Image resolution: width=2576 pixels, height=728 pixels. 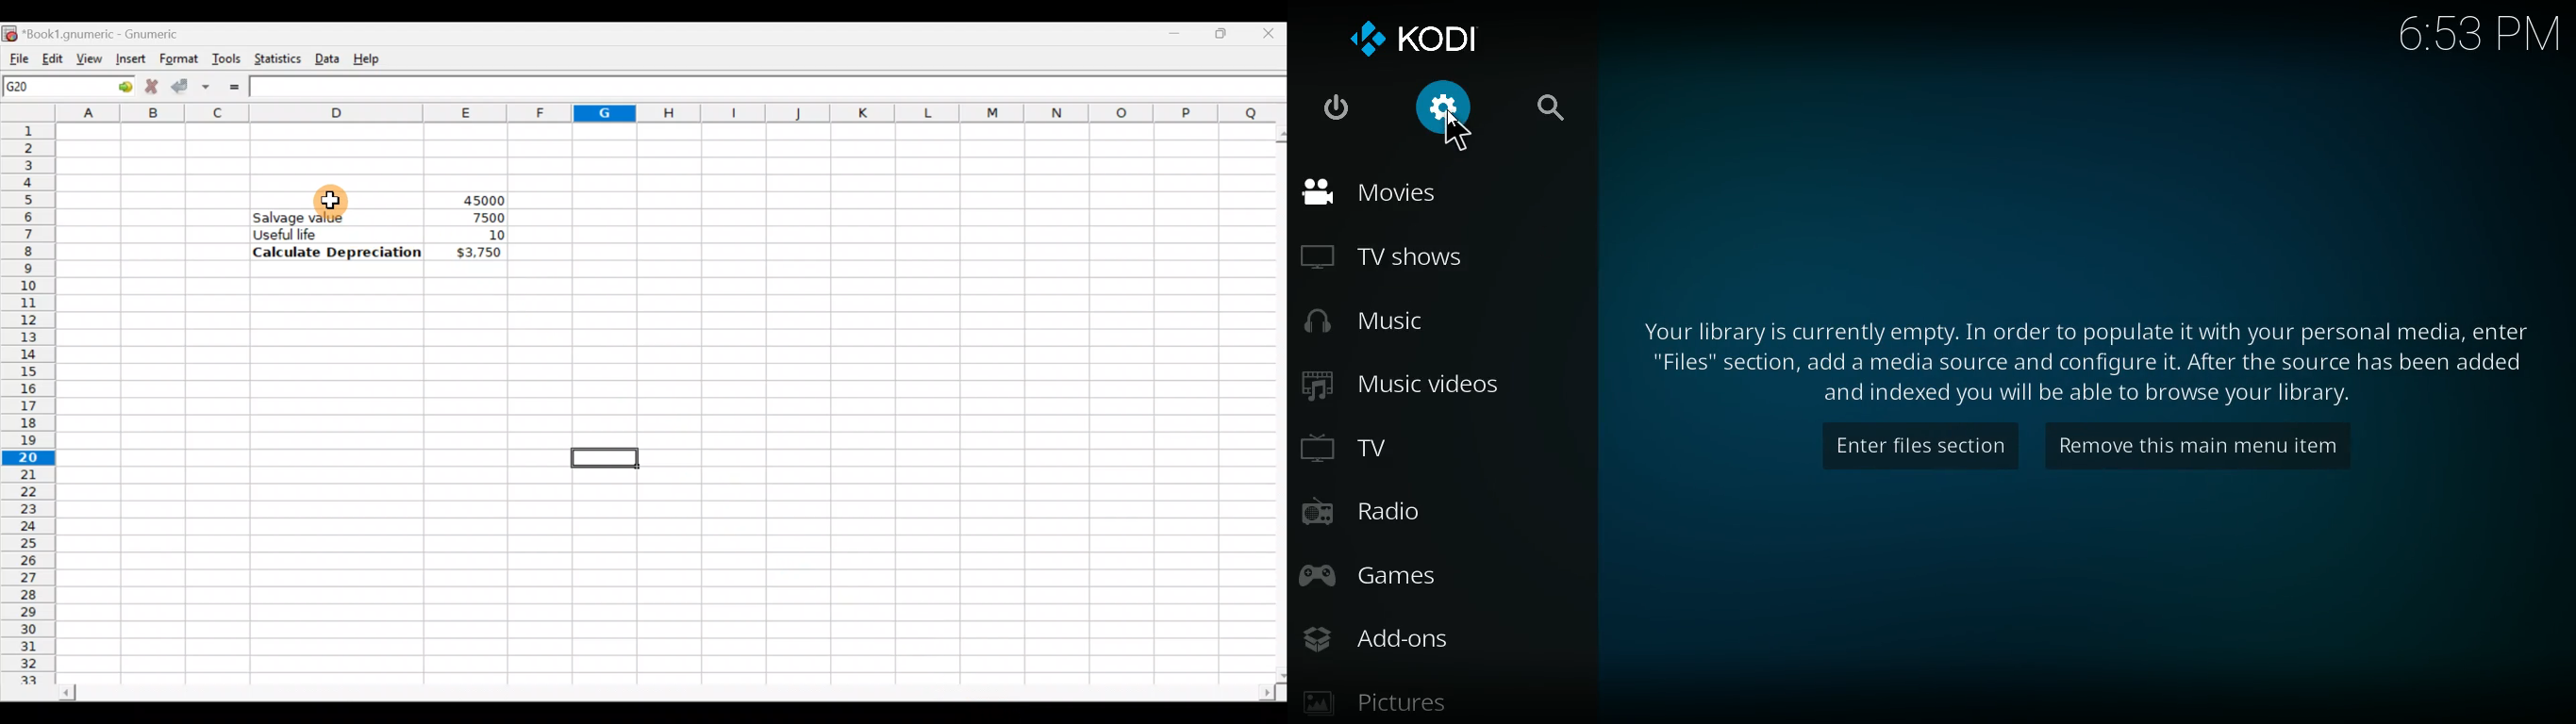 What do you see at coordinates (478, 253) in the screenshot?
I see `$3,750` at bounding box center [478, 253].